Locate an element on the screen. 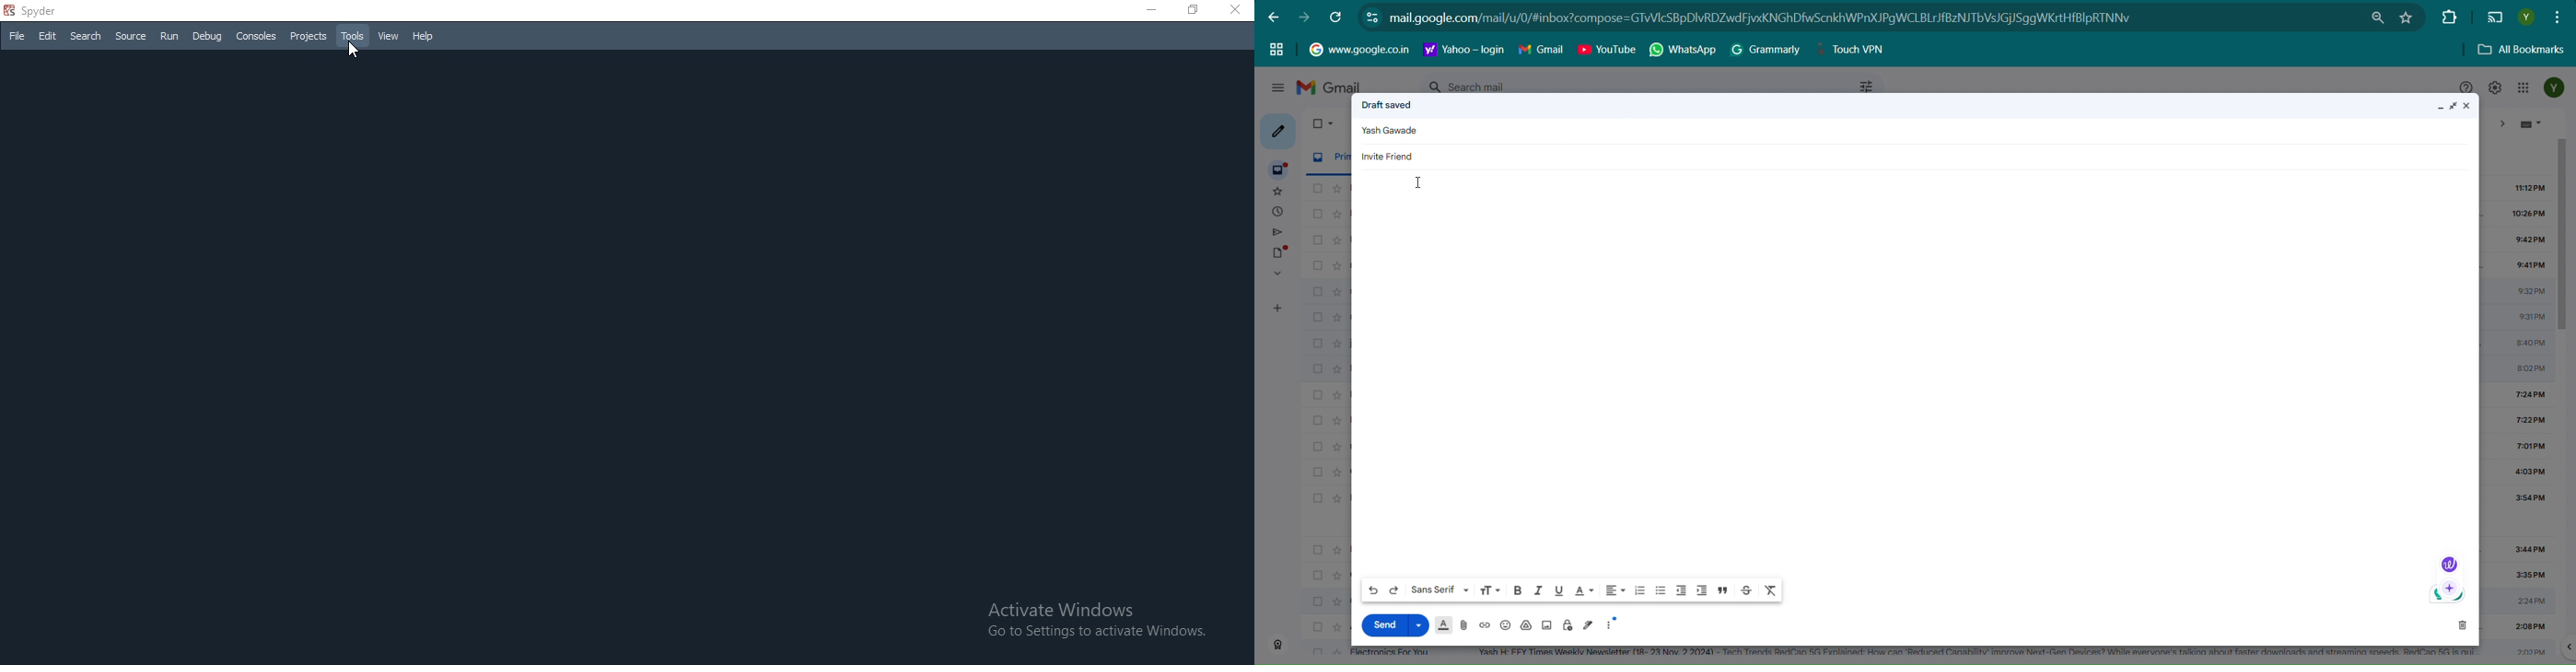 The height and width of the screenshot is (672, 2576). Display on another screen is located at coordinates (2495, 18).